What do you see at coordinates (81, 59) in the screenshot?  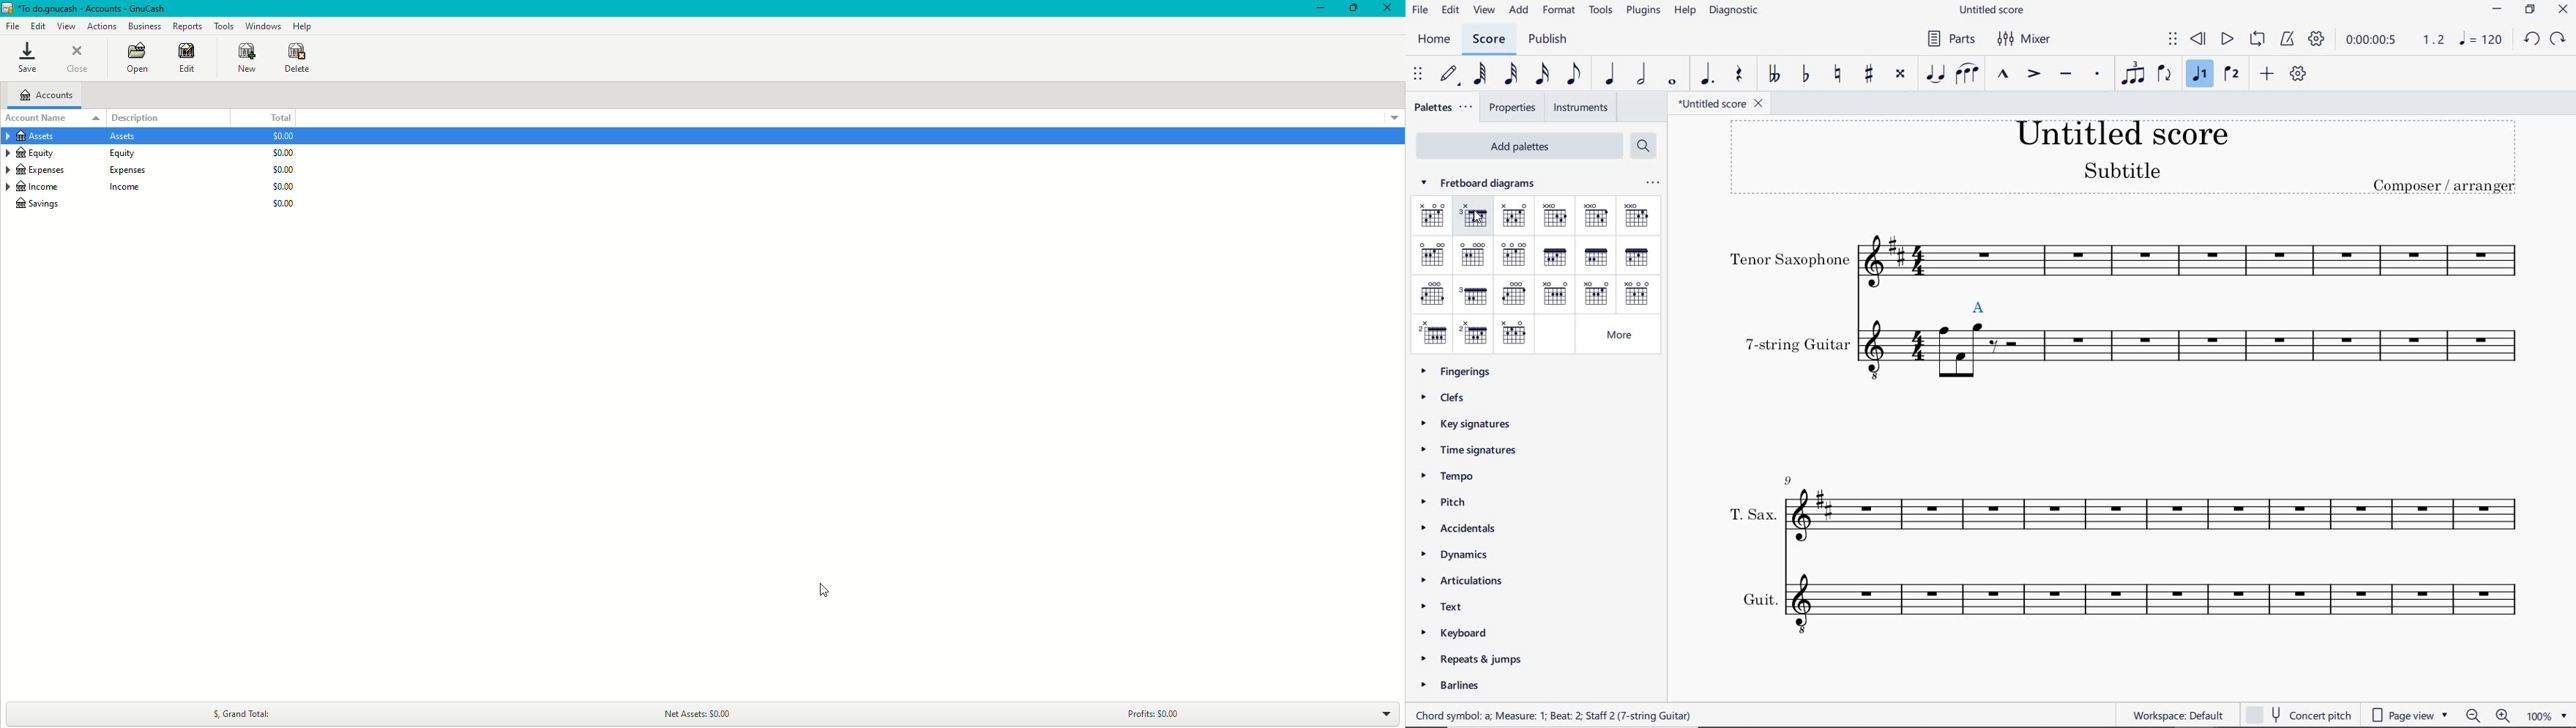 I see `Close` at bounding box center [81, 59].